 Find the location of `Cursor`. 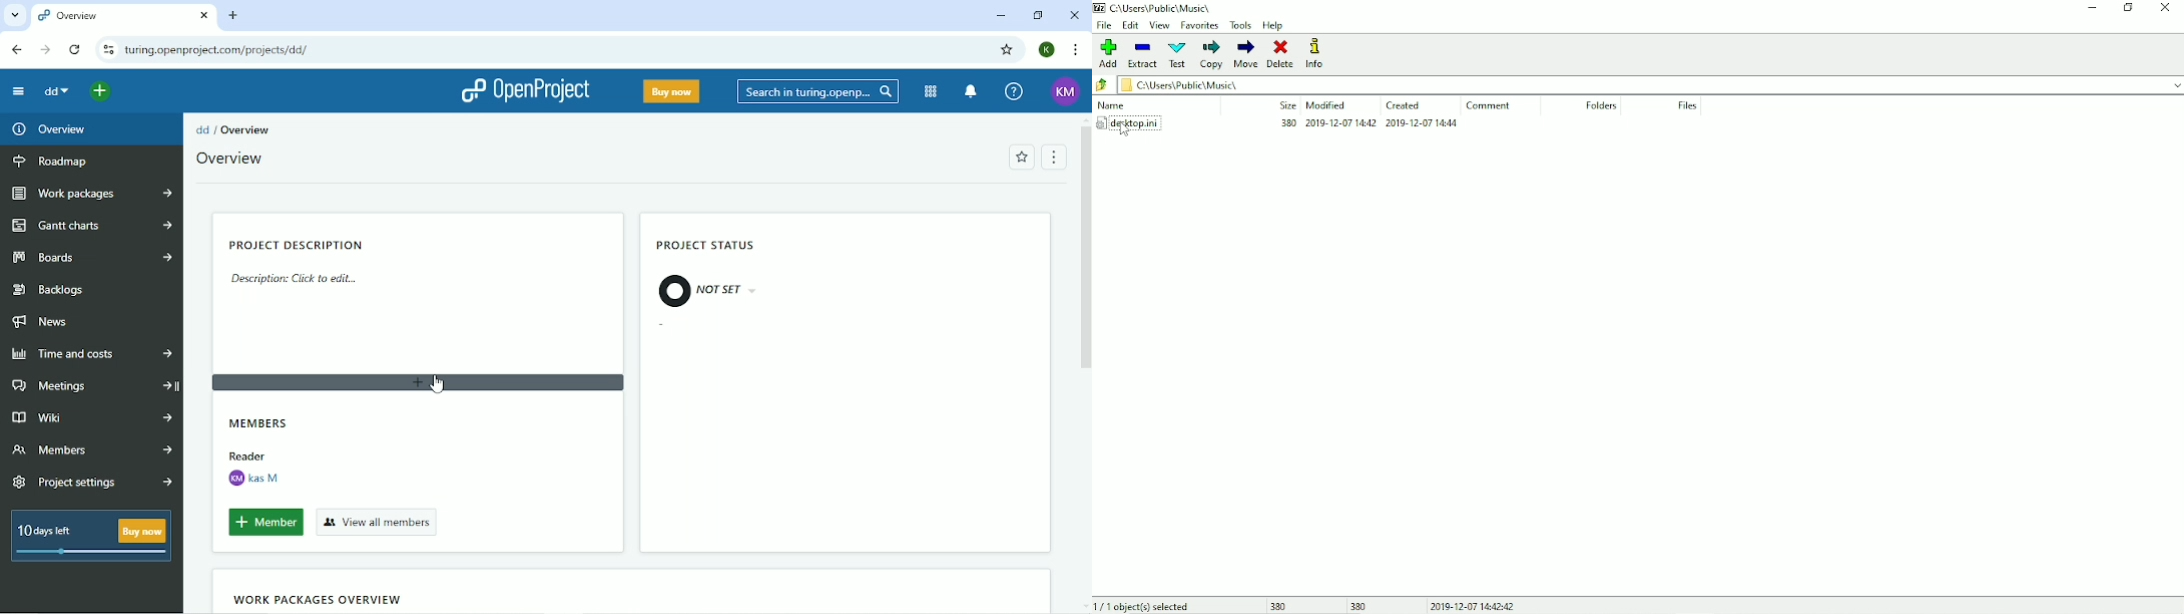

Cursor is located at coordinates (436, 383).